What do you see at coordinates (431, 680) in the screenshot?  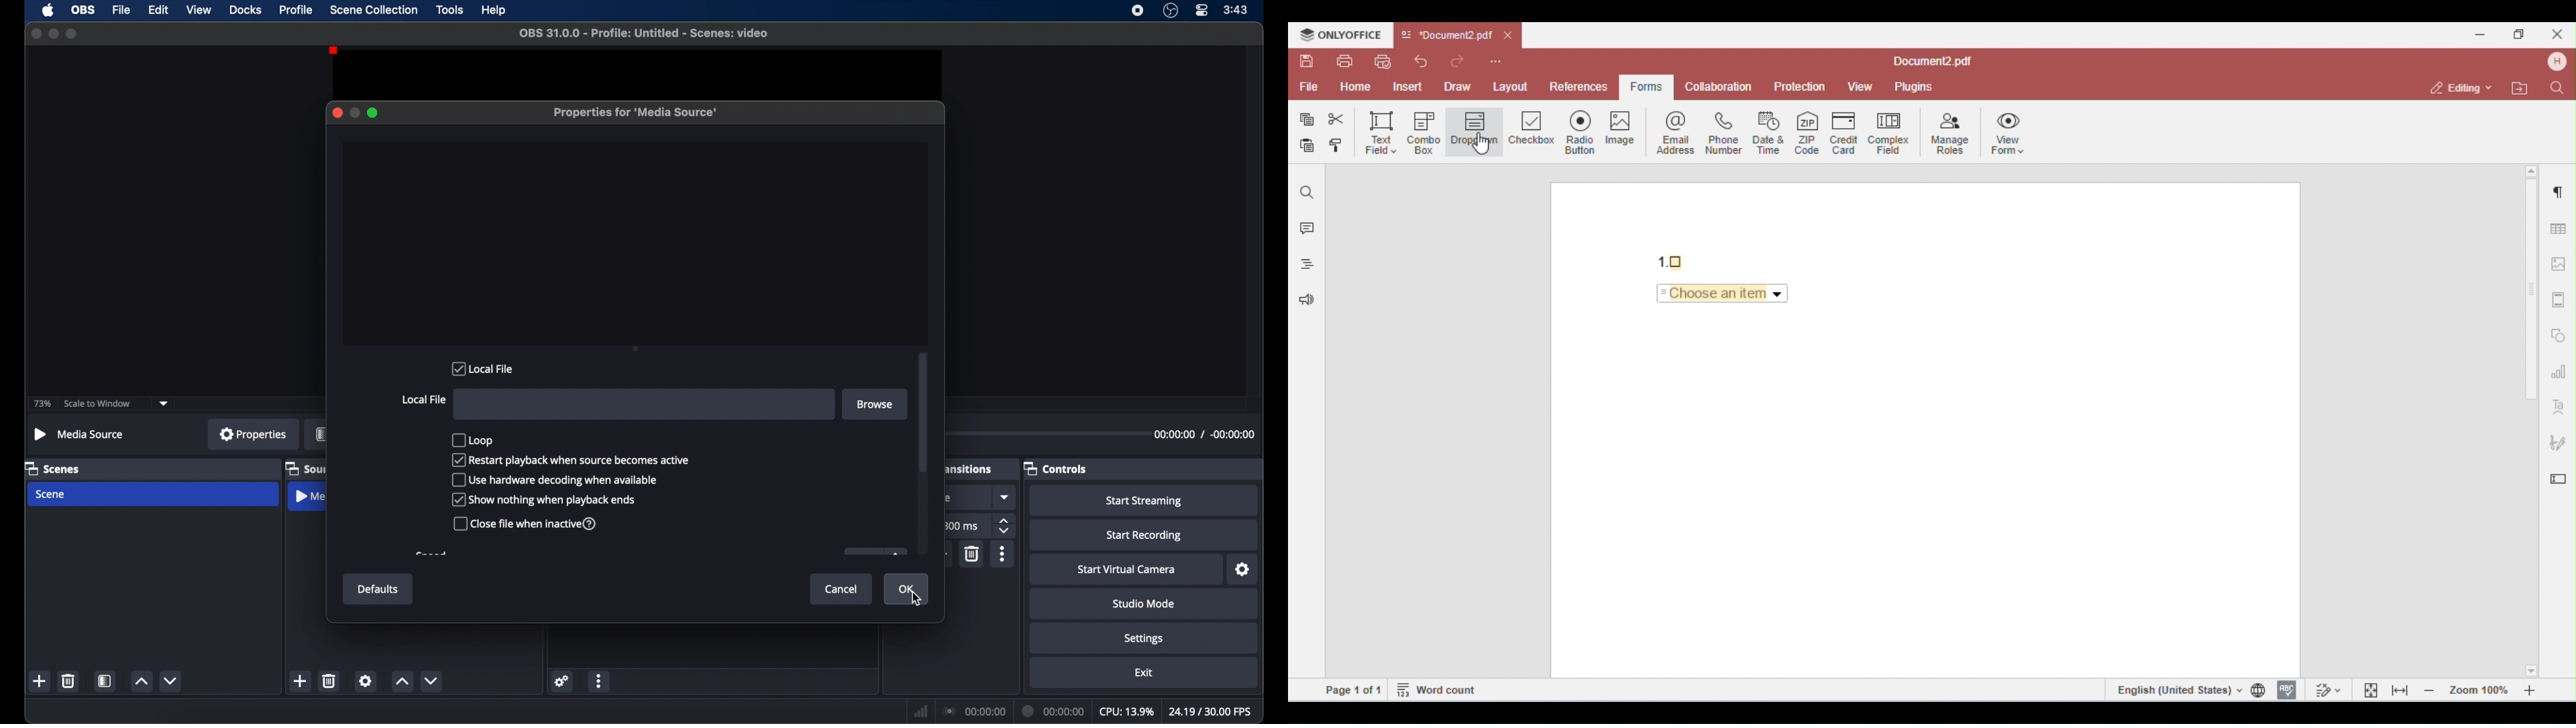 I see `decrement` at bounding box center [431, 680].